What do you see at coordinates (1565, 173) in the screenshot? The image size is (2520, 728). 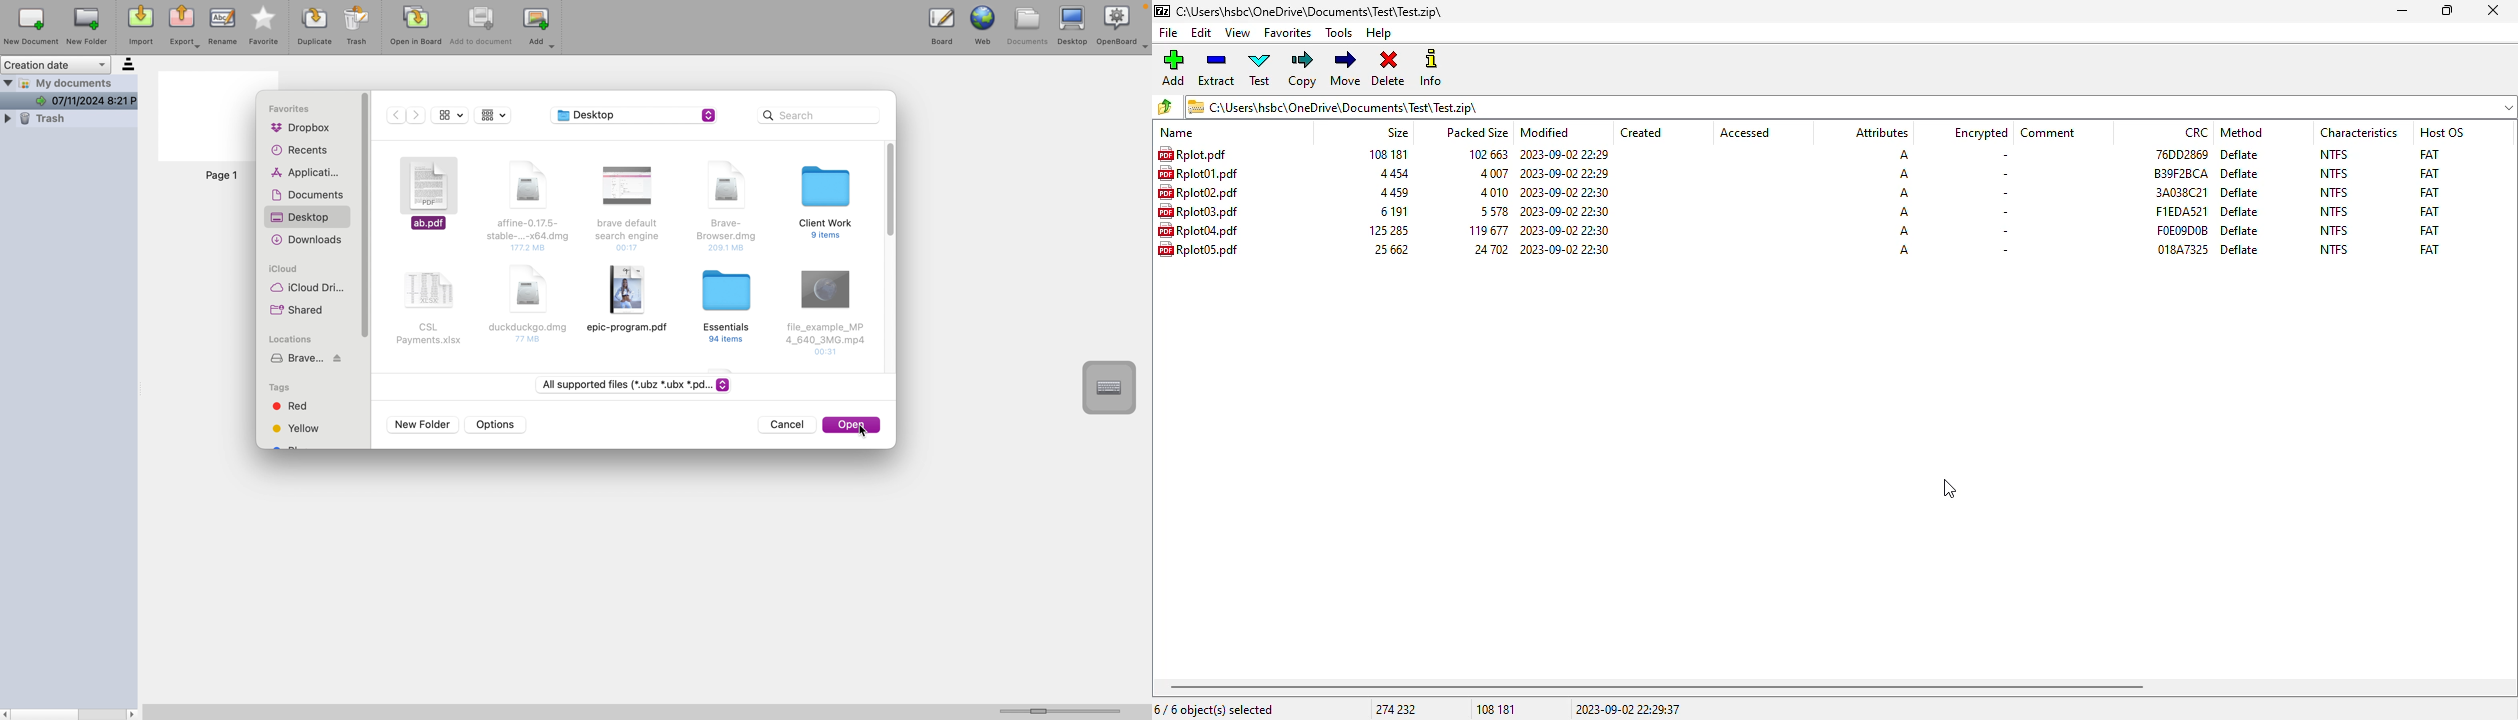 I see `modified date & time` at bounding box center [1565, 173].